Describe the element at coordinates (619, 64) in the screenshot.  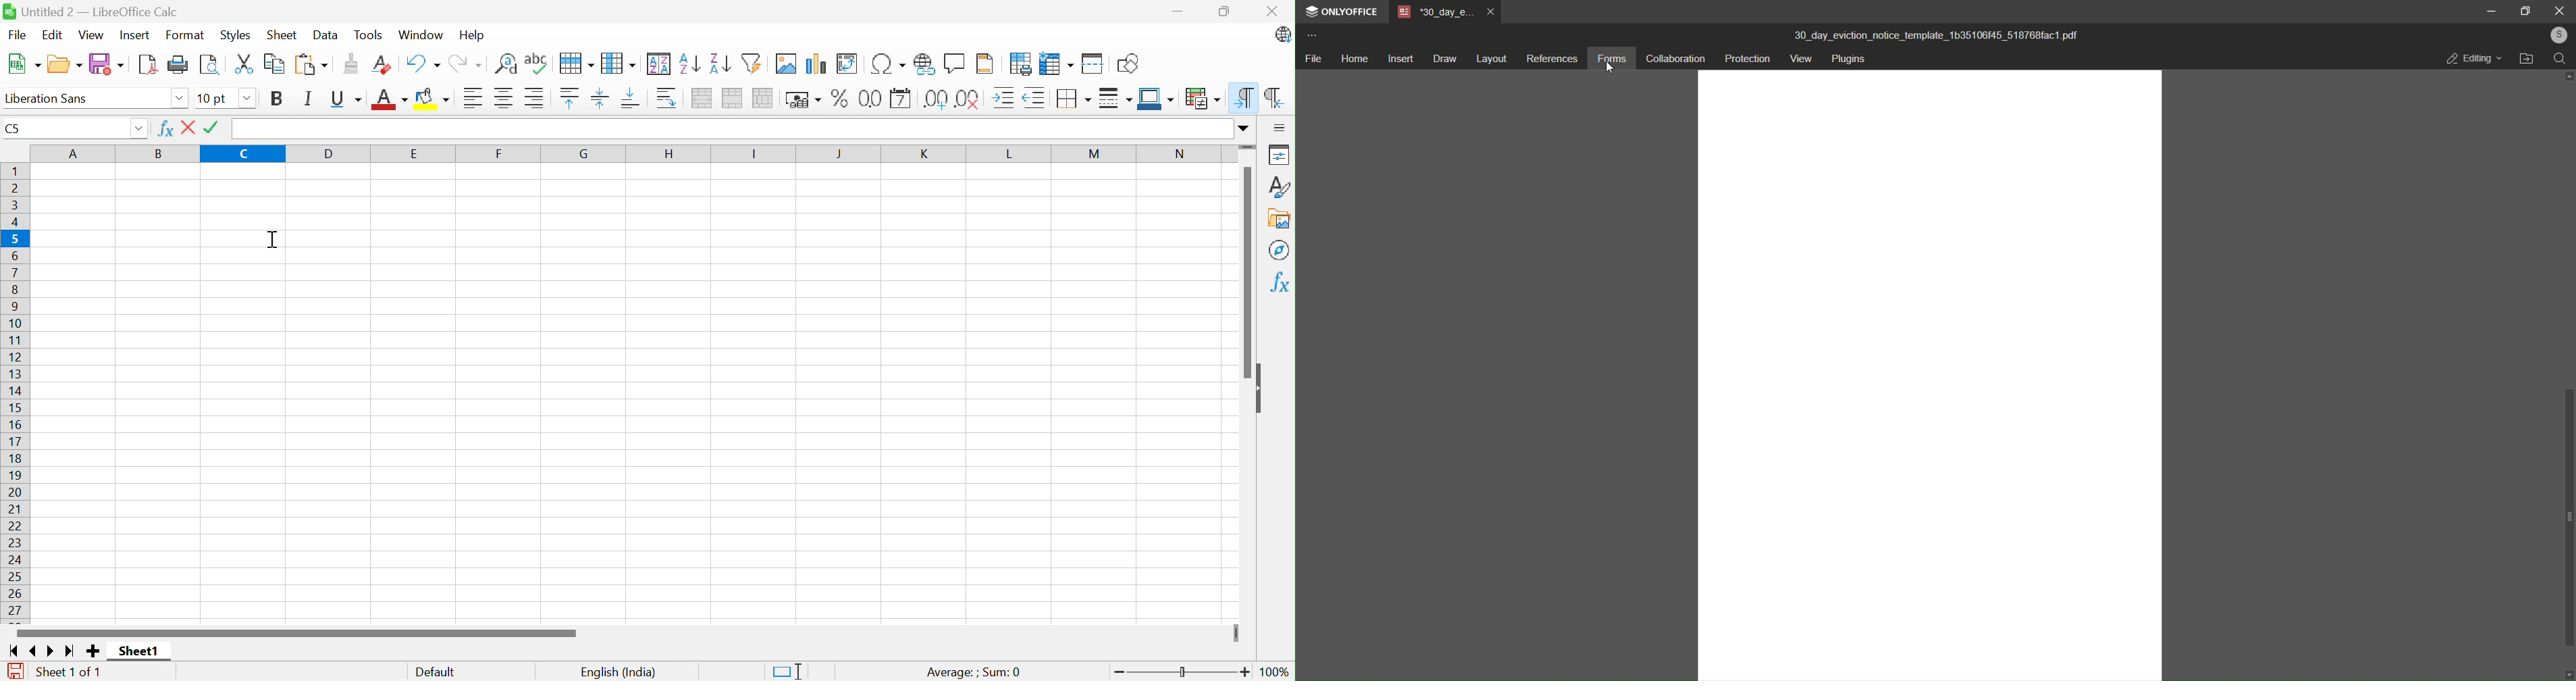
I see `Column` at that location.